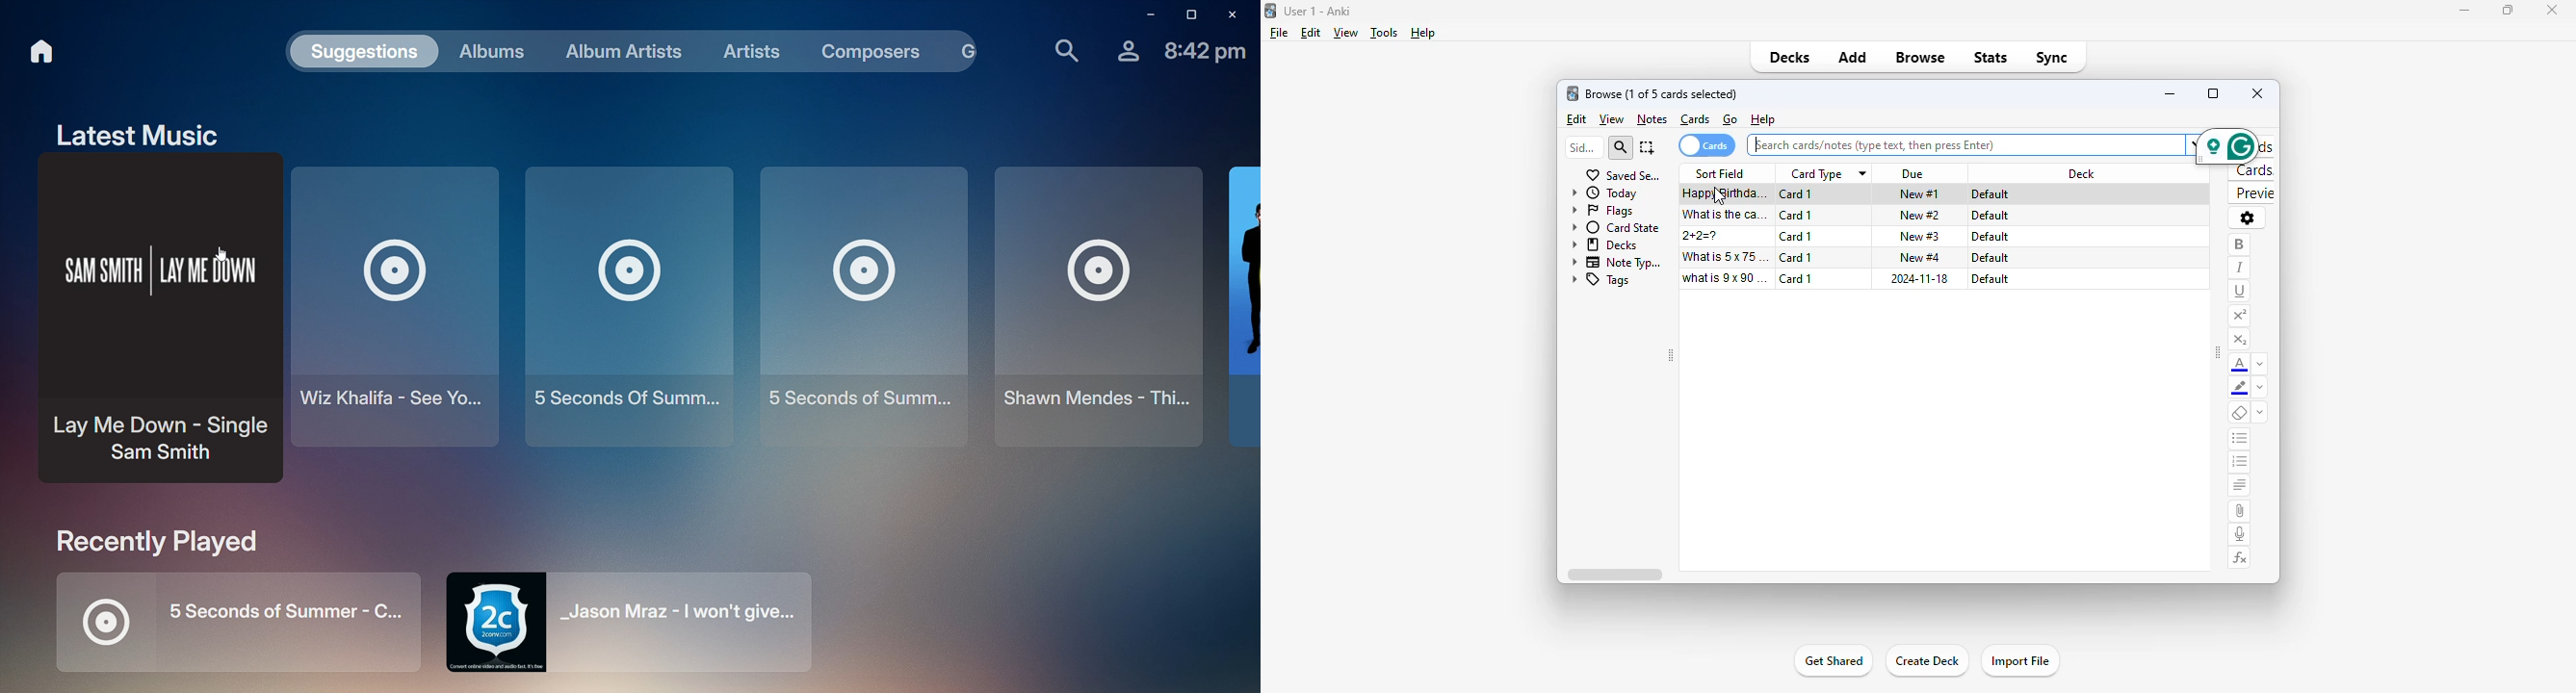 This screenshot has height=700, width=2576. I want to click on text color, so click(2239, 365).